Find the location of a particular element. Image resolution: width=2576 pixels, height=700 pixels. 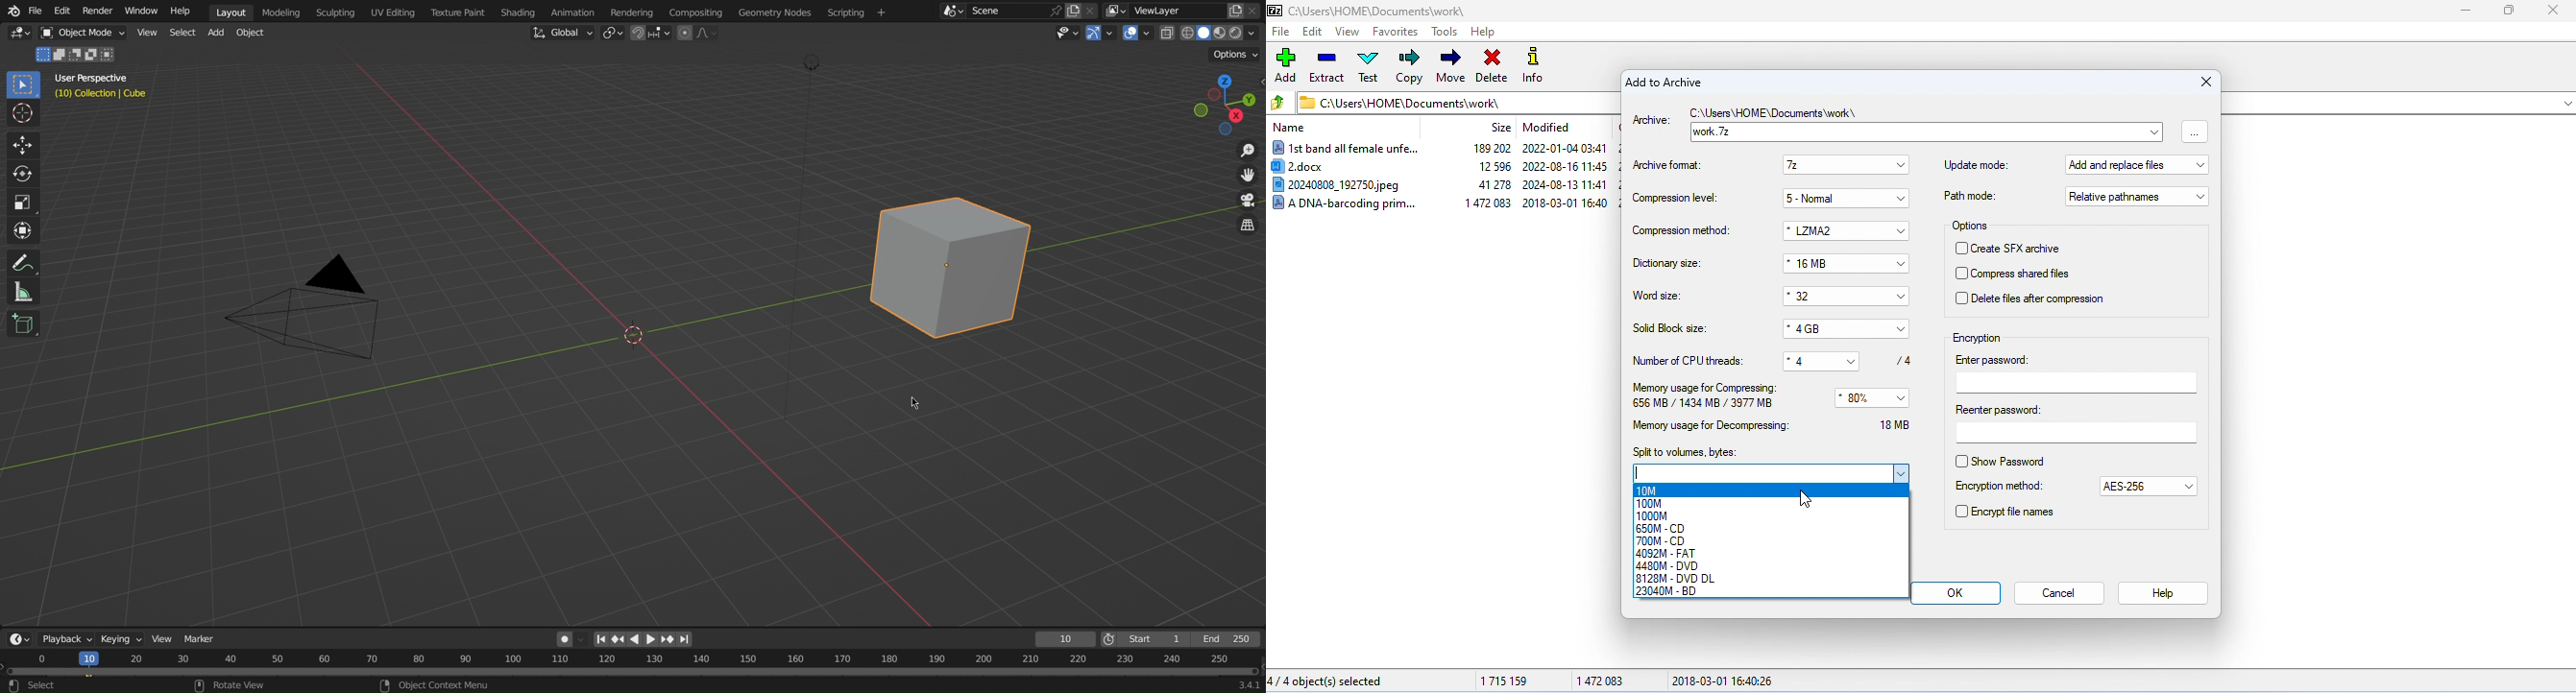

browse file and folders is located at coordinates (2196, 131).